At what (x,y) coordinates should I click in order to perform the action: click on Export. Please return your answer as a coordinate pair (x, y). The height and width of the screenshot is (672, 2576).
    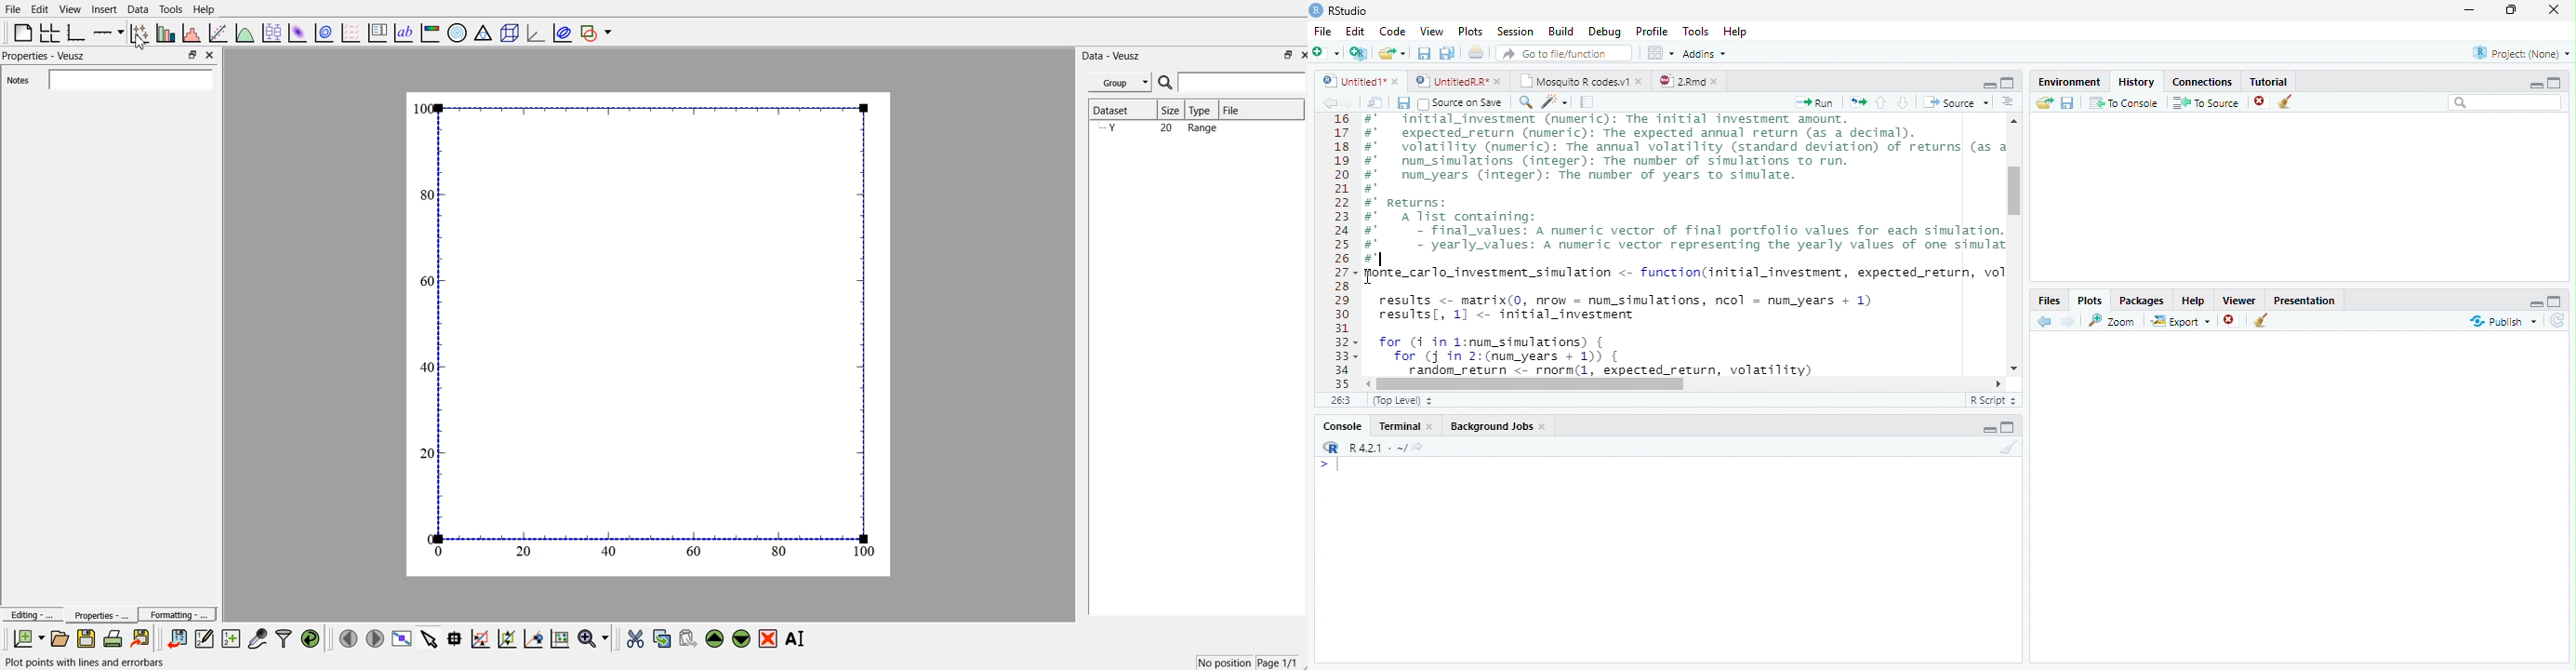
    Looking at the image, I should click on (2179, 321).